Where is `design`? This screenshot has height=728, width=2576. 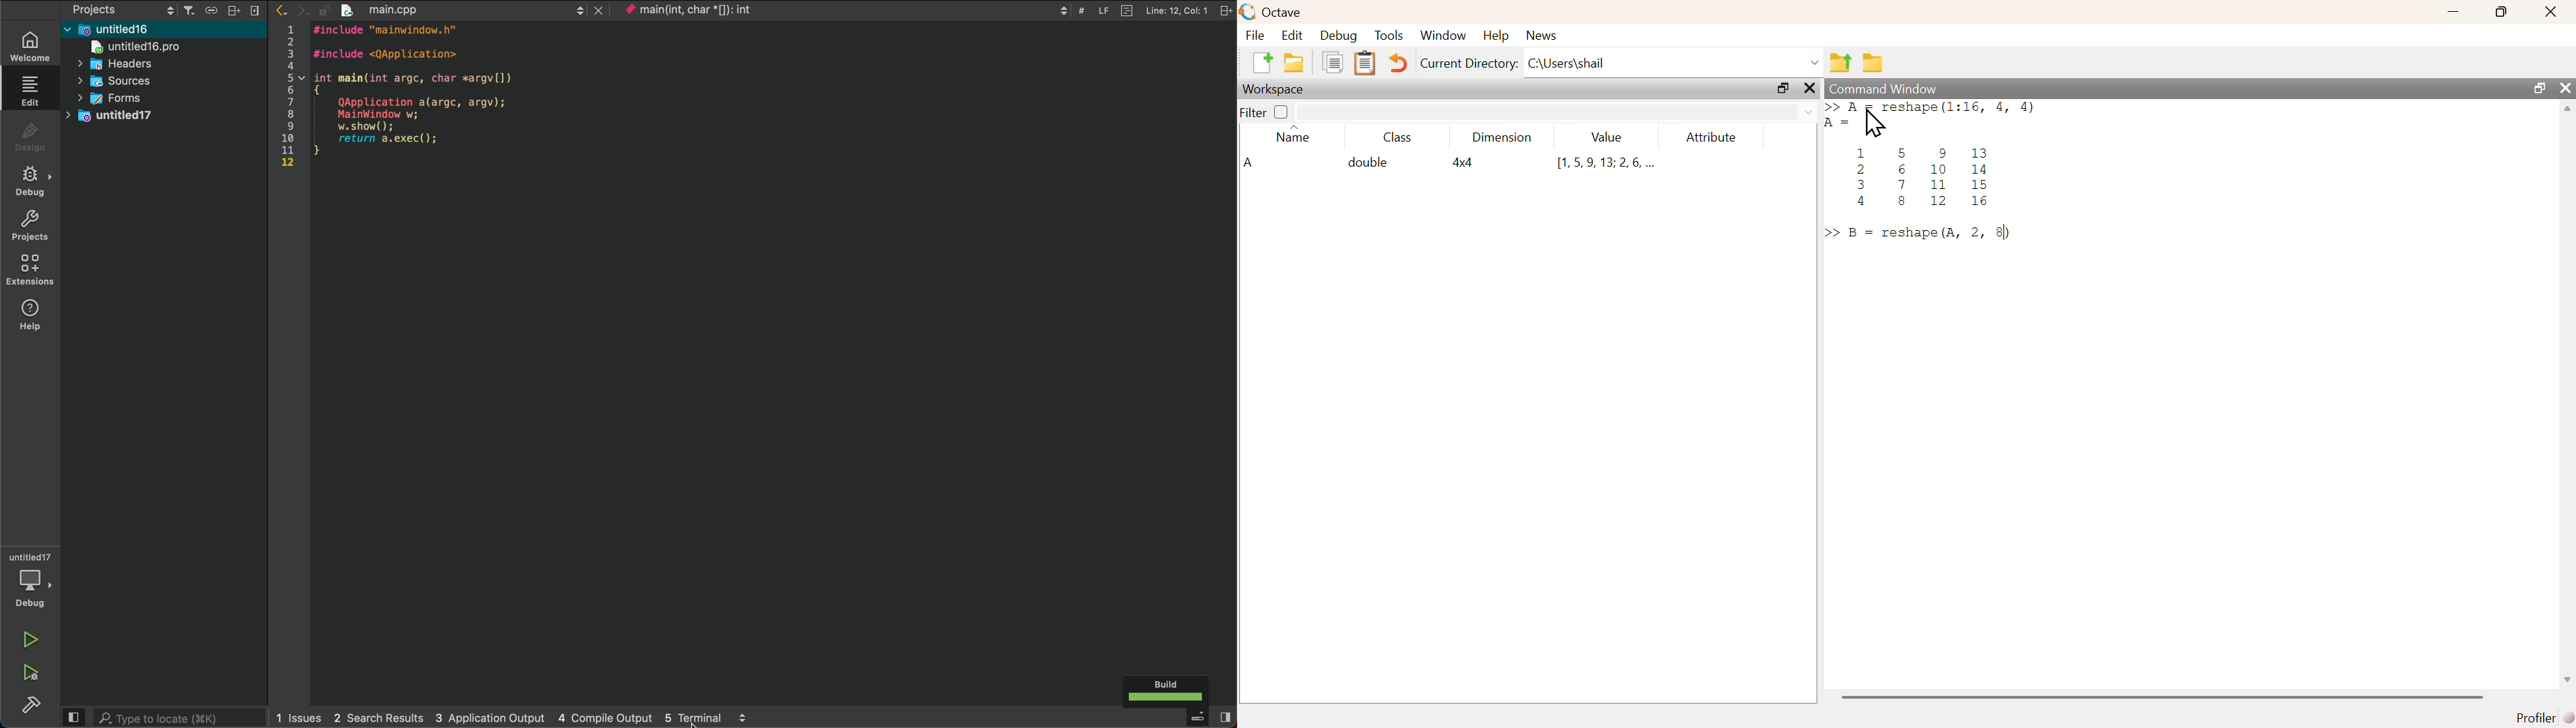 design is located at coordinates (28, 137).